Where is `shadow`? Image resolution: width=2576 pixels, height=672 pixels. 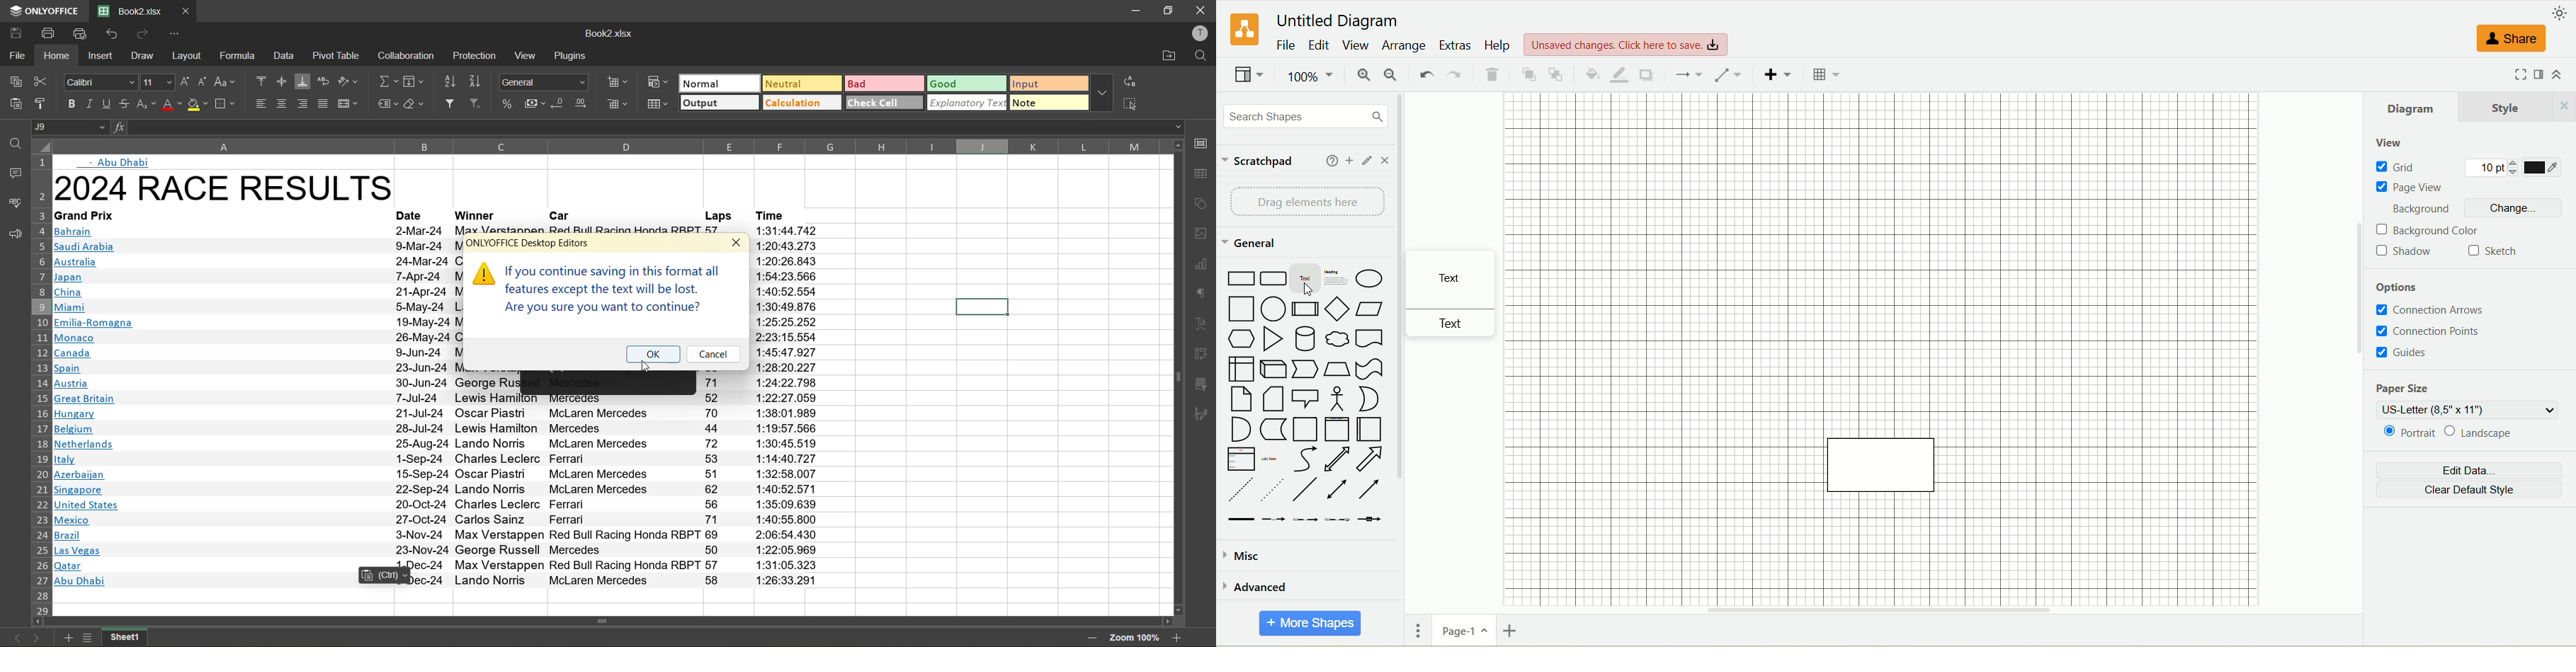 shadow is located at coordinates (1650, 75).